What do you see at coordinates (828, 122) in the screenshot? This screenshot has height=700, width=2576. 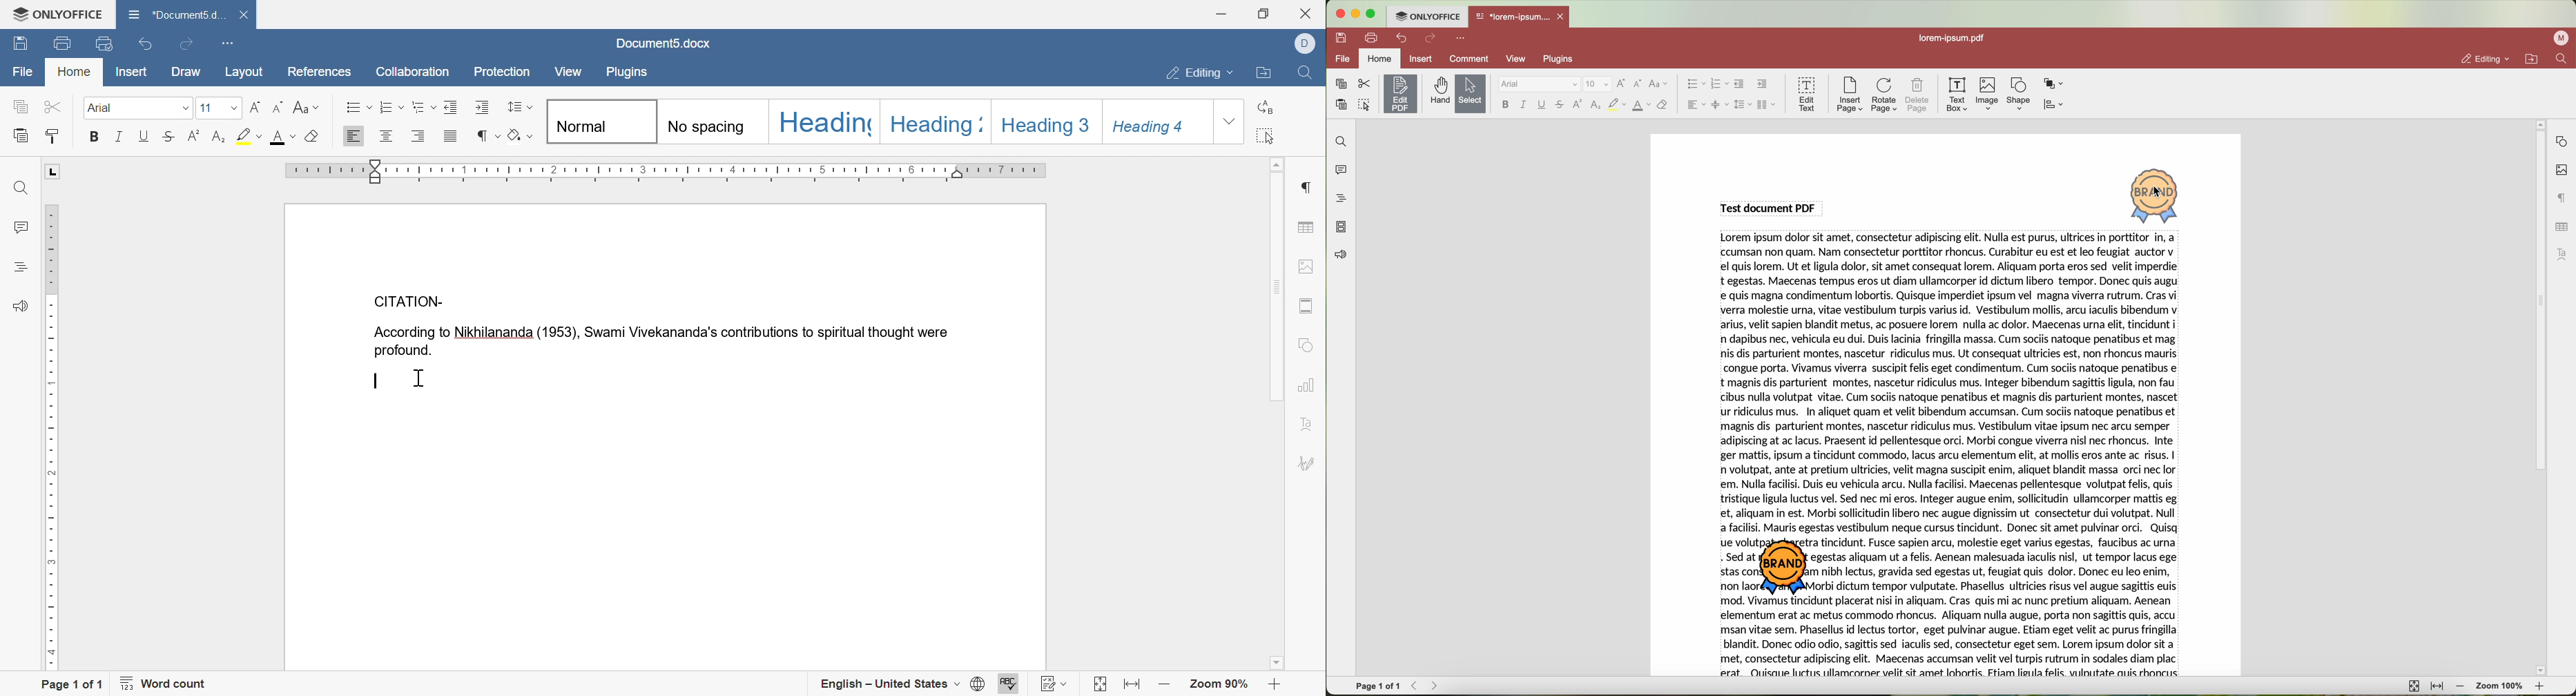 I see `Heading` at bounding box center [828, 122].